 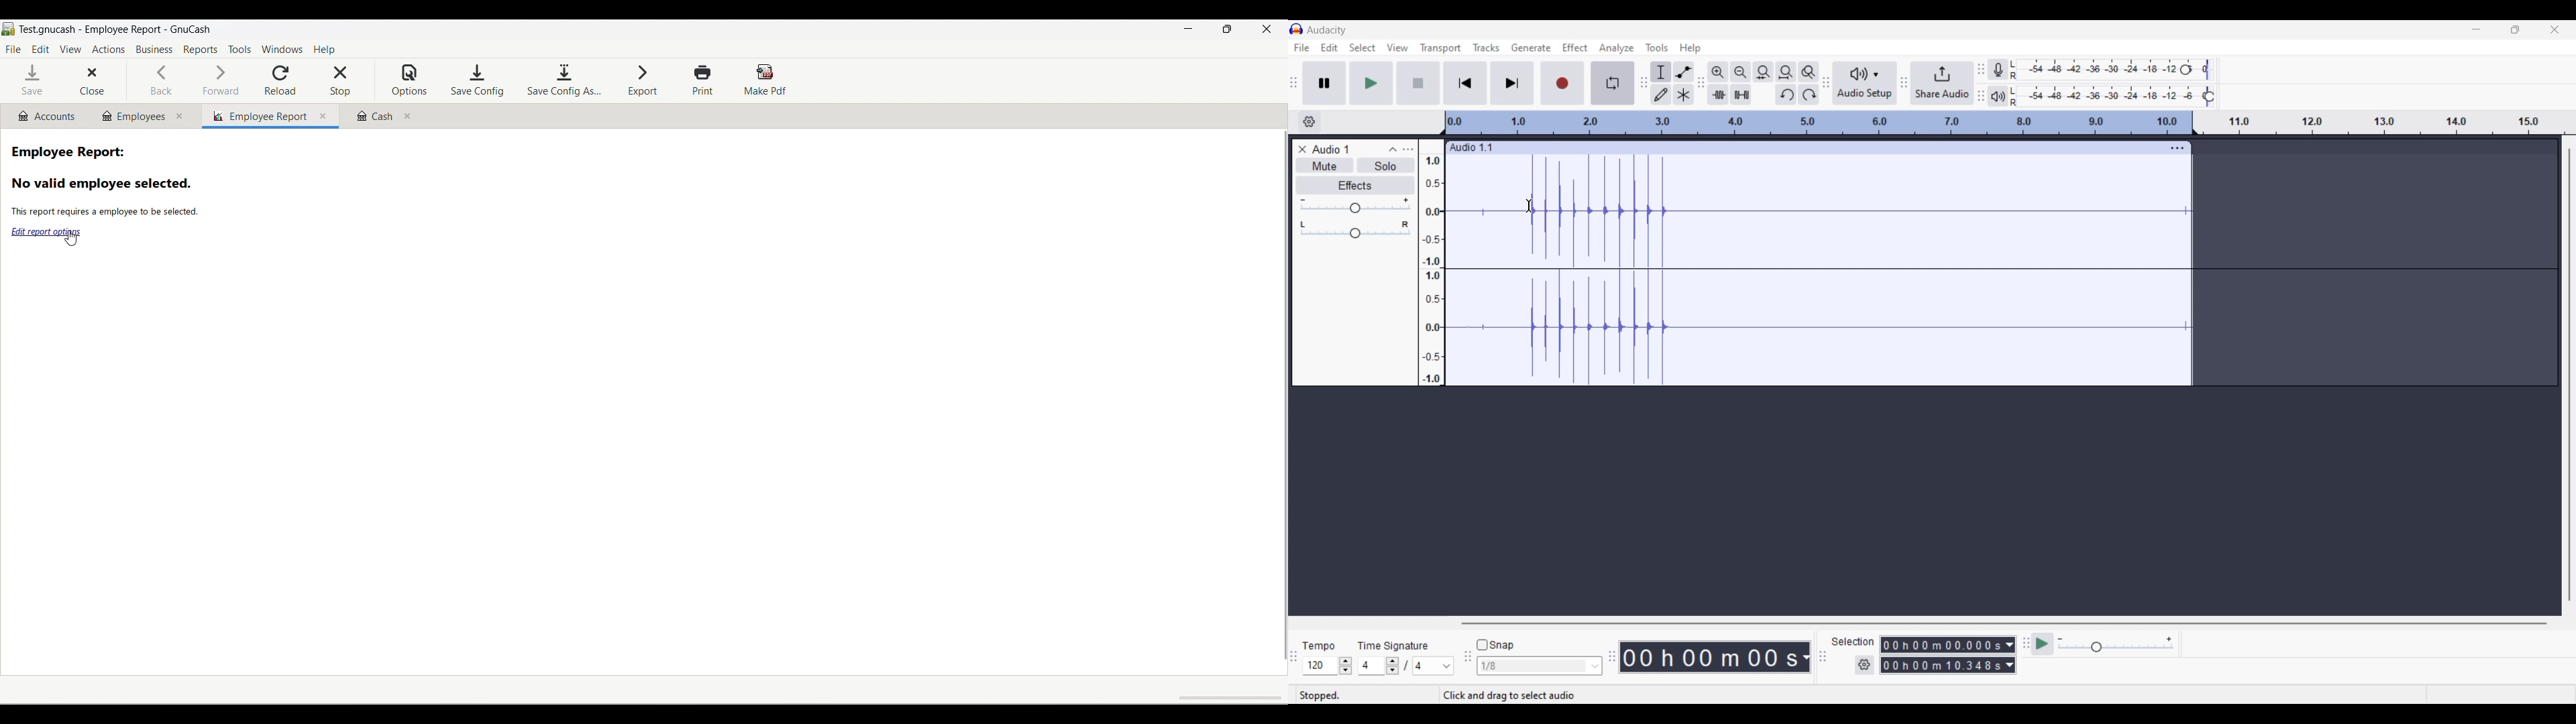 What do you see at coordinates (1563, 82) in the screenshot?
I see `Record/Record new track` at bounding box center [1563, 82].